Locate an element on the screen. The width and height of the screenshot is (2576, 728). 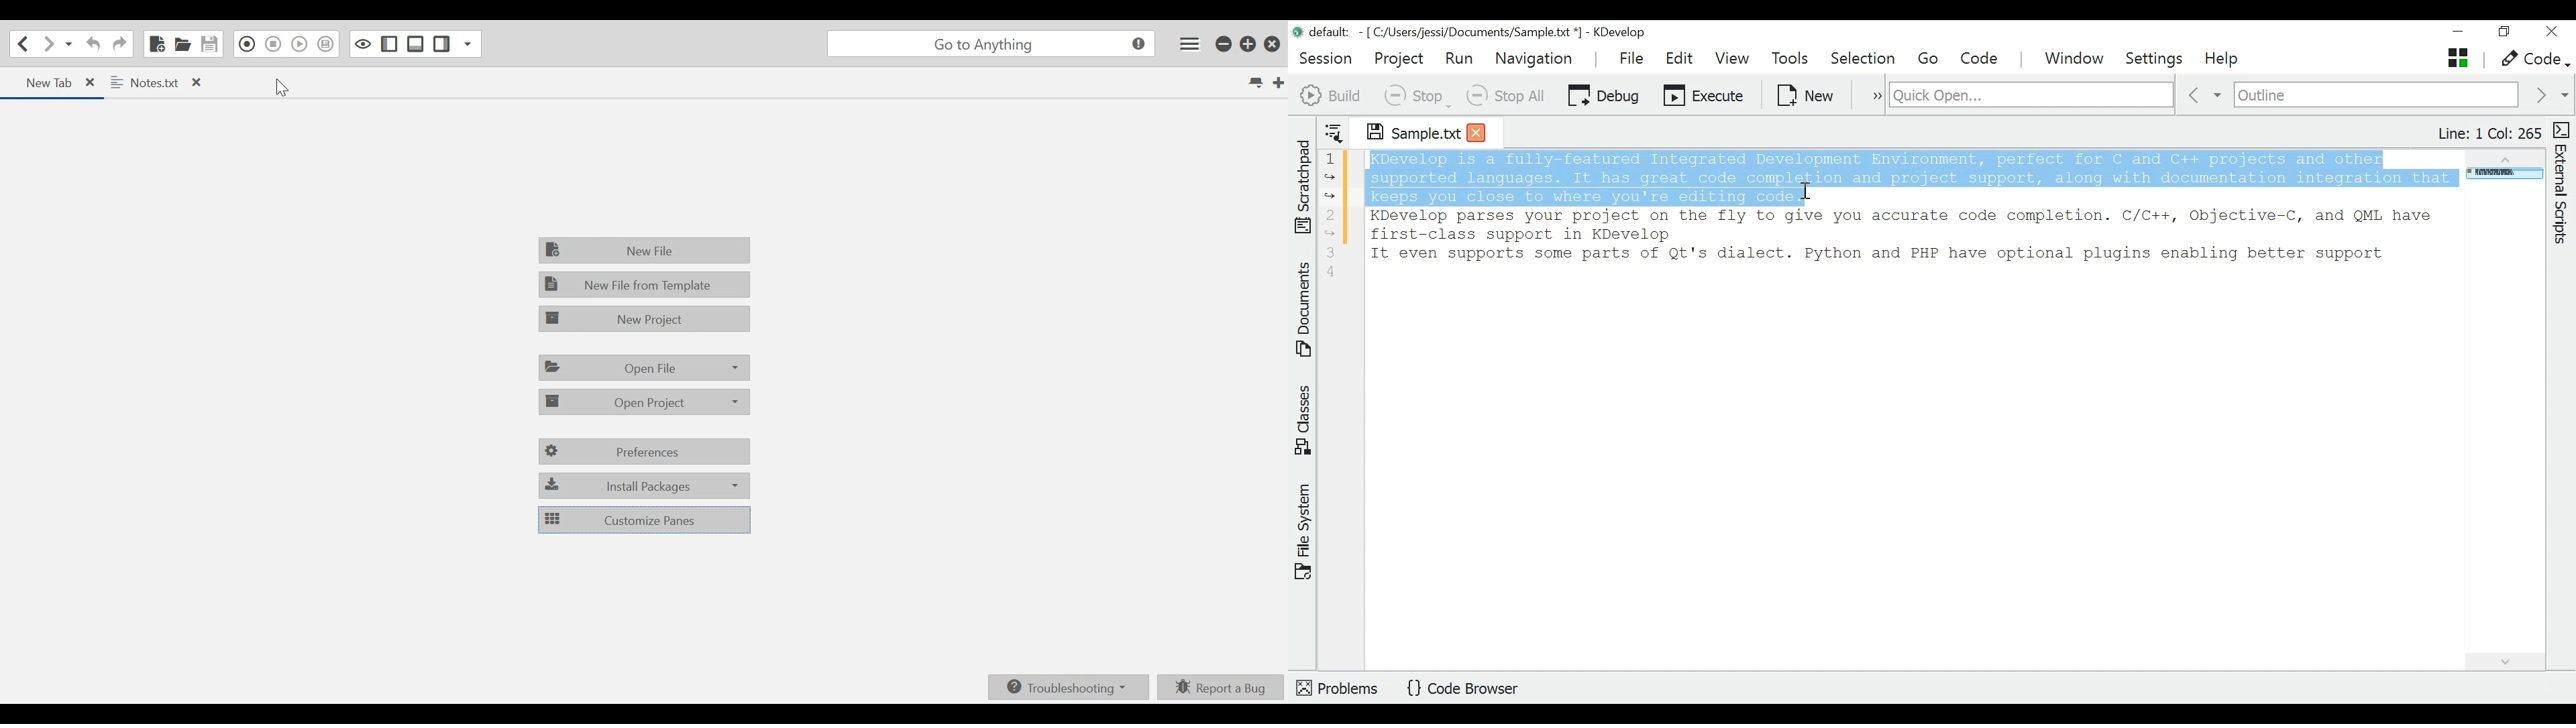
Recording in Macro is located at coordinates (247, 44).